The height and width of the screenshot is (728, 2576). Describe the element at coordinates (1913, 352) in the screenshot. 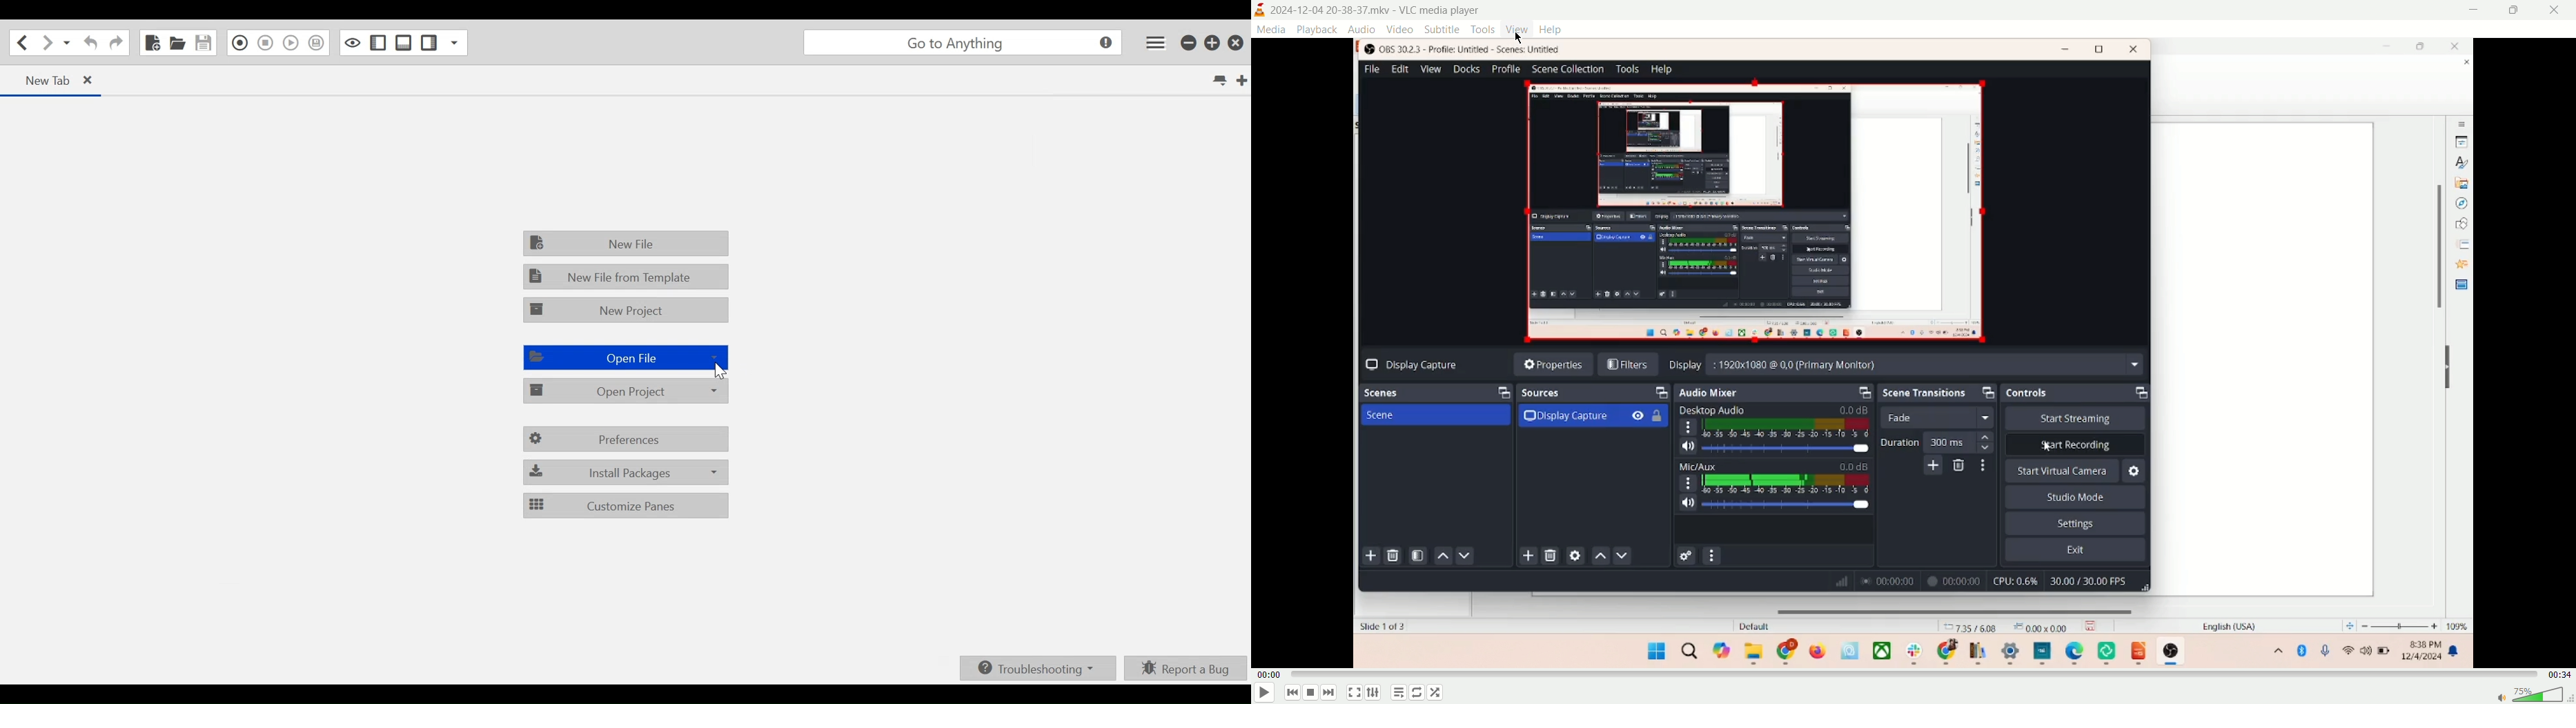

I see `main screen` at that location.